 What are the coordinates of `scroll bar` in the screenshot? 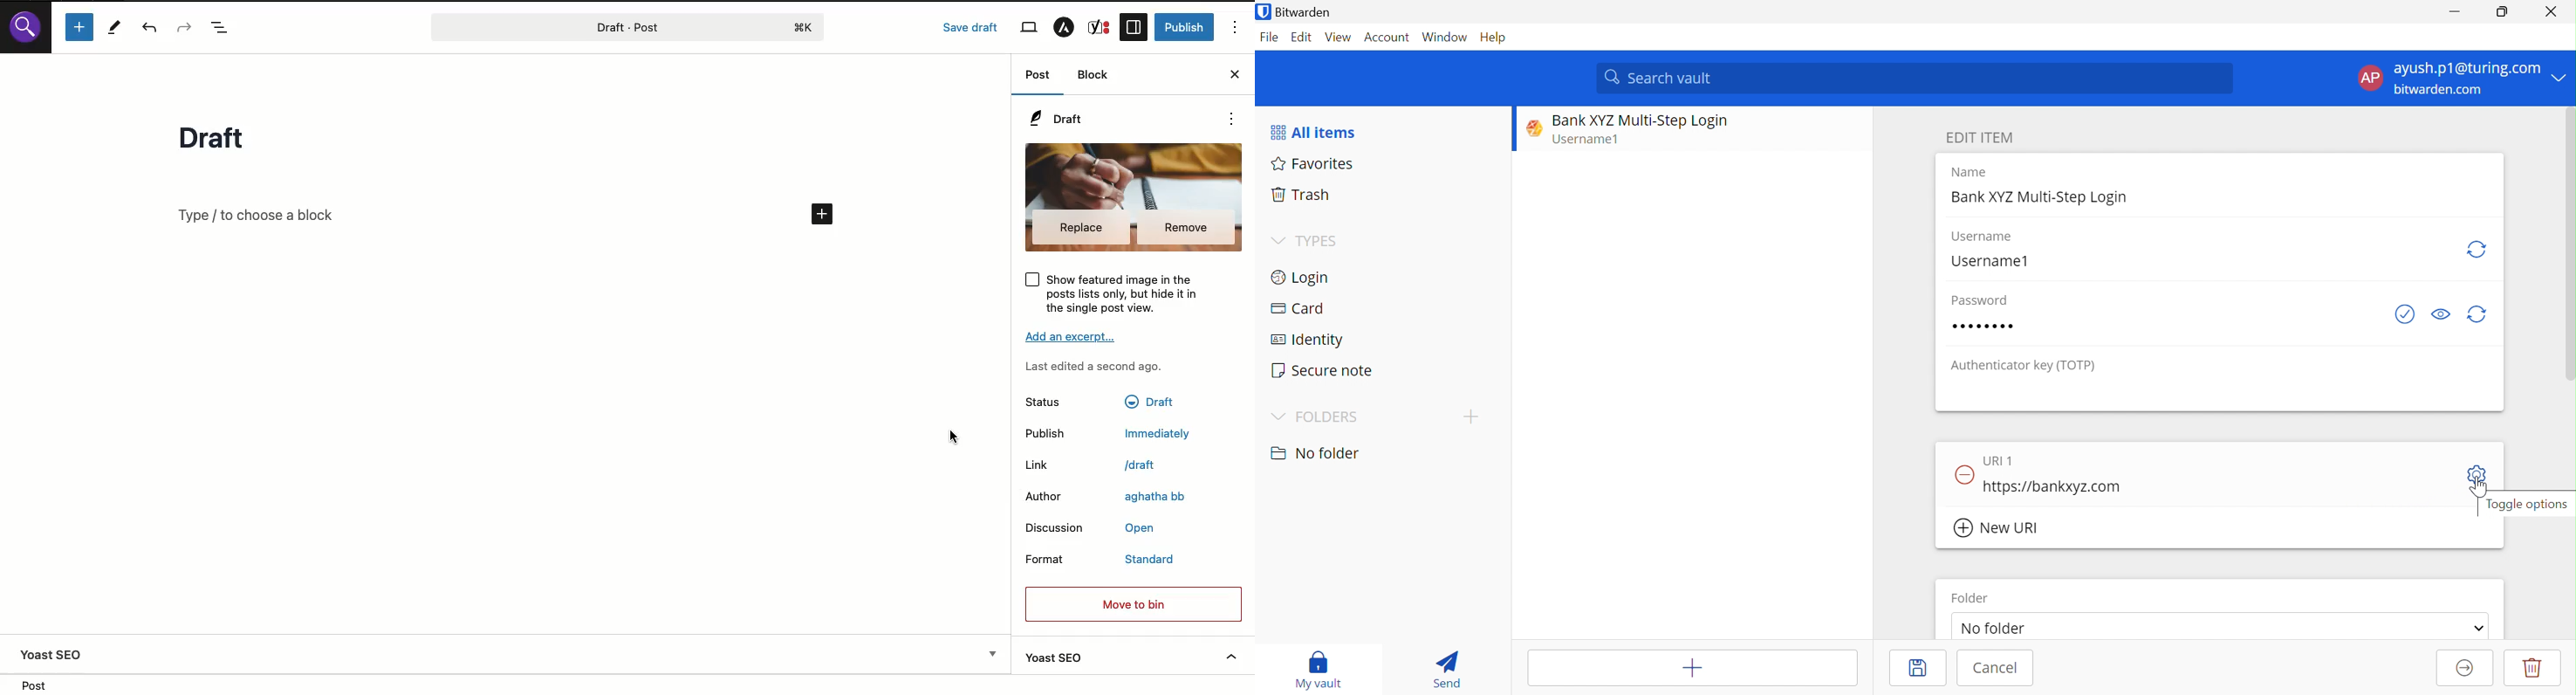 It's located at (2568, 253).